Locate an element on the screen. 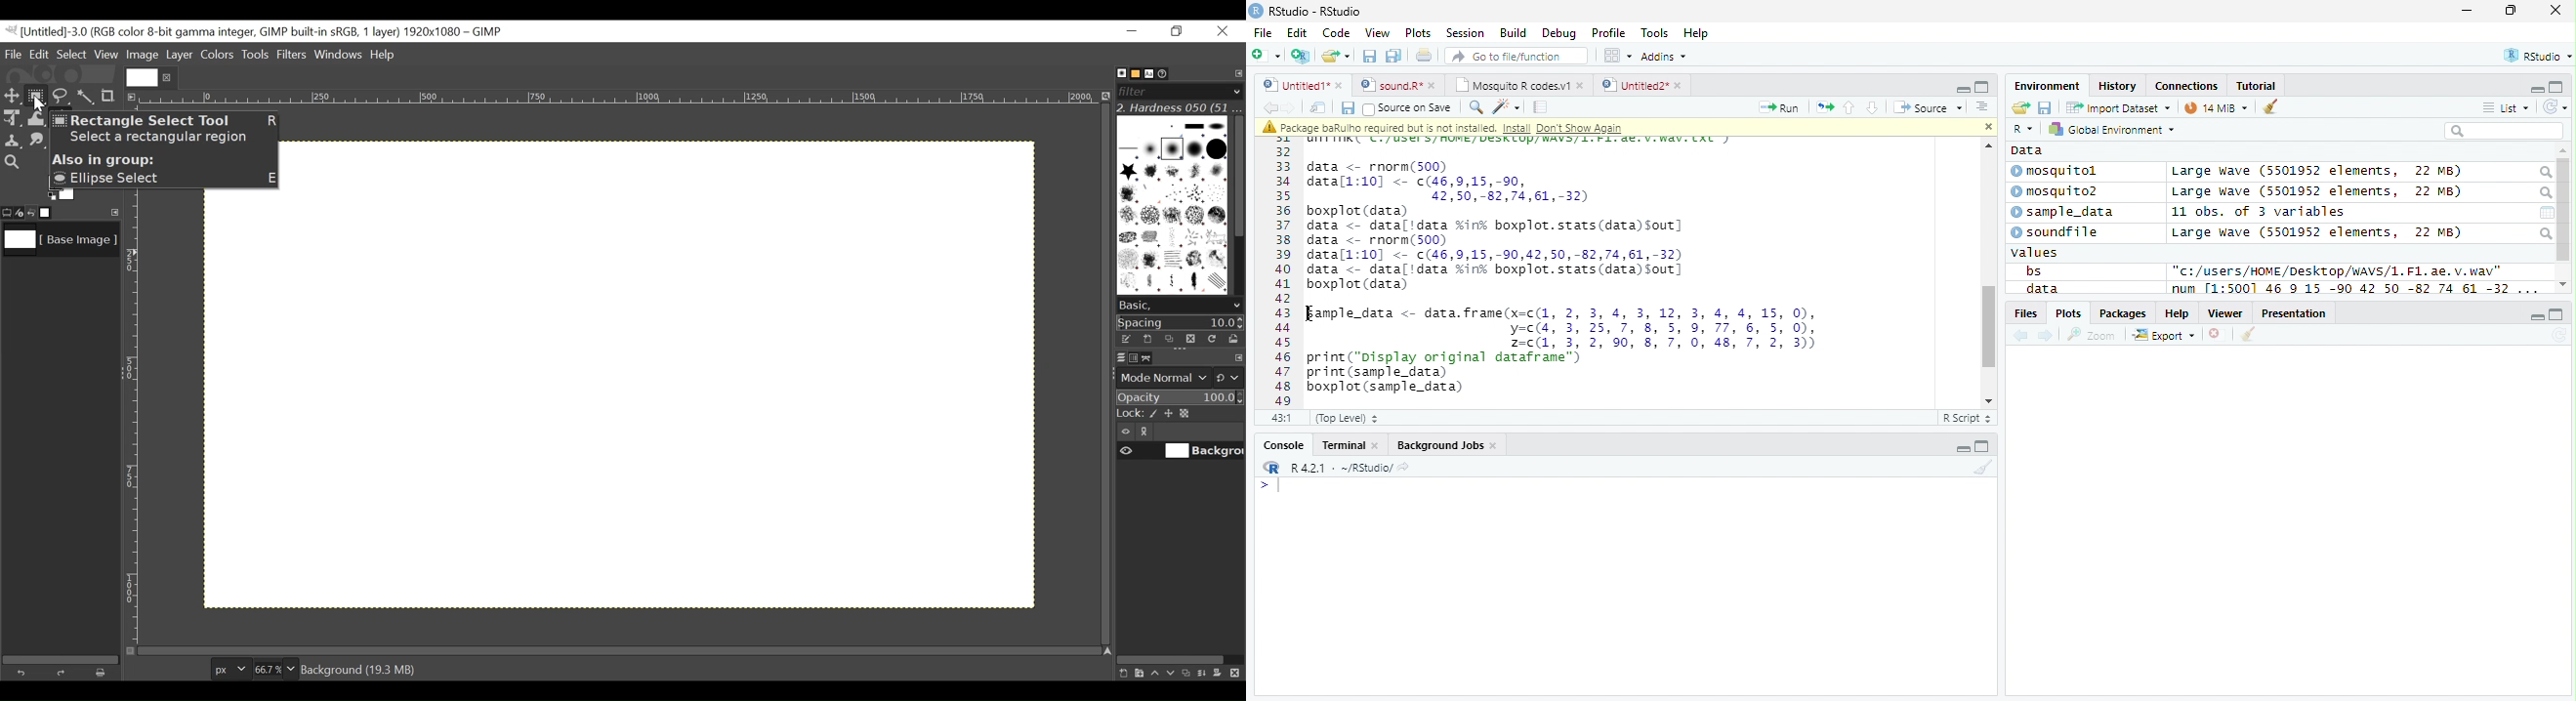 The image size is (2576, 728). mosquito2 is located at coordinates (2058, 191).